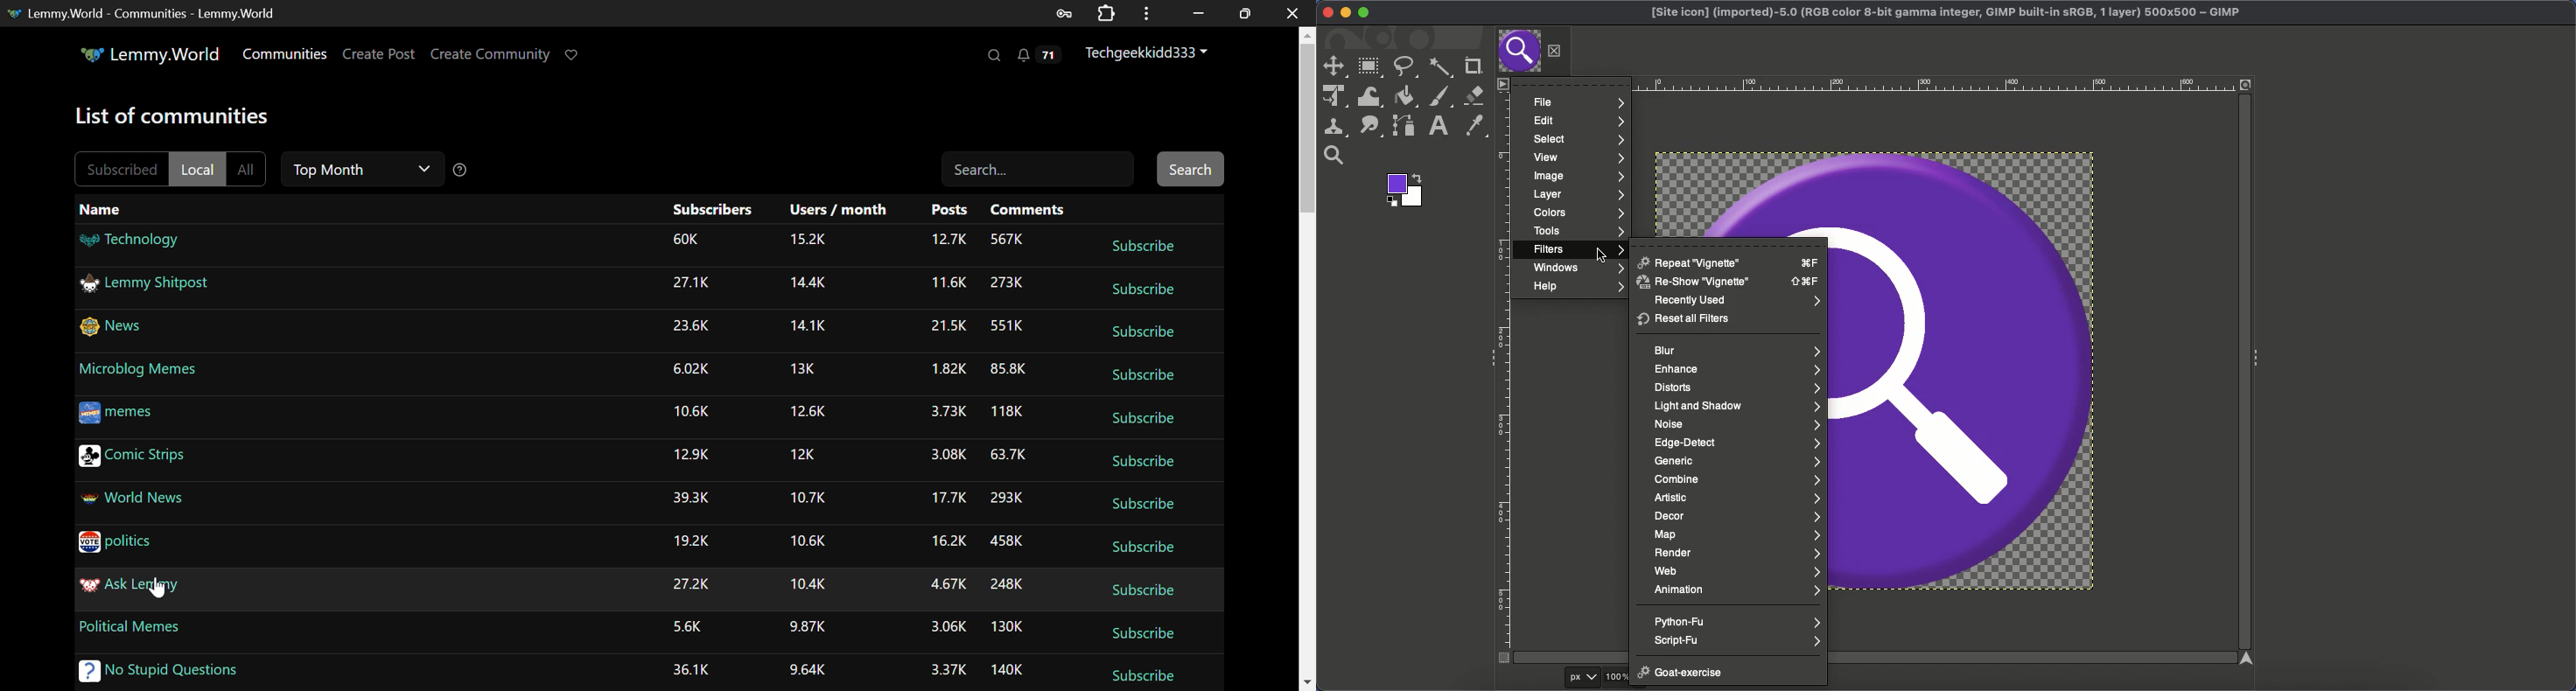 This screenshot has height=700, width=2576. Describe the element at coordinates (1576, 269) in the screenshot. I see `Windows` at that location.